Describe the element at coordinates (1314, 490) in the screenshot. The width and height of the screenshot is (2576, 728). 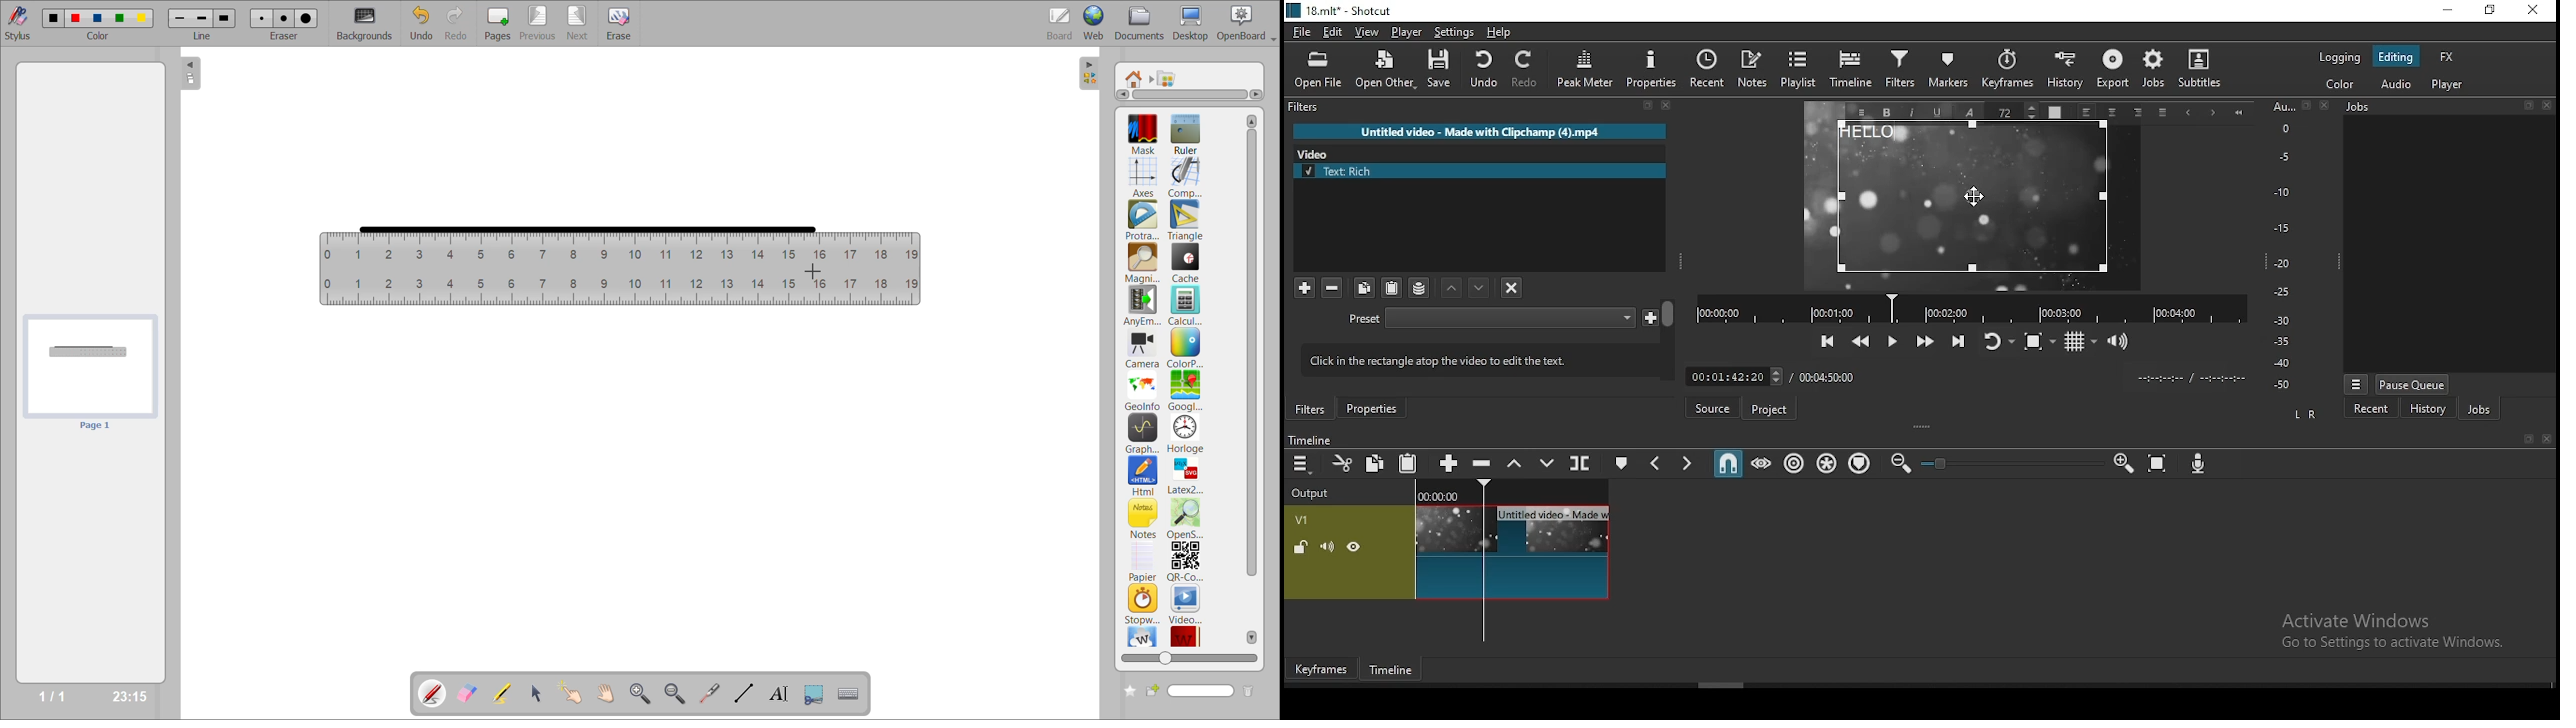
I see `Output` at that location.